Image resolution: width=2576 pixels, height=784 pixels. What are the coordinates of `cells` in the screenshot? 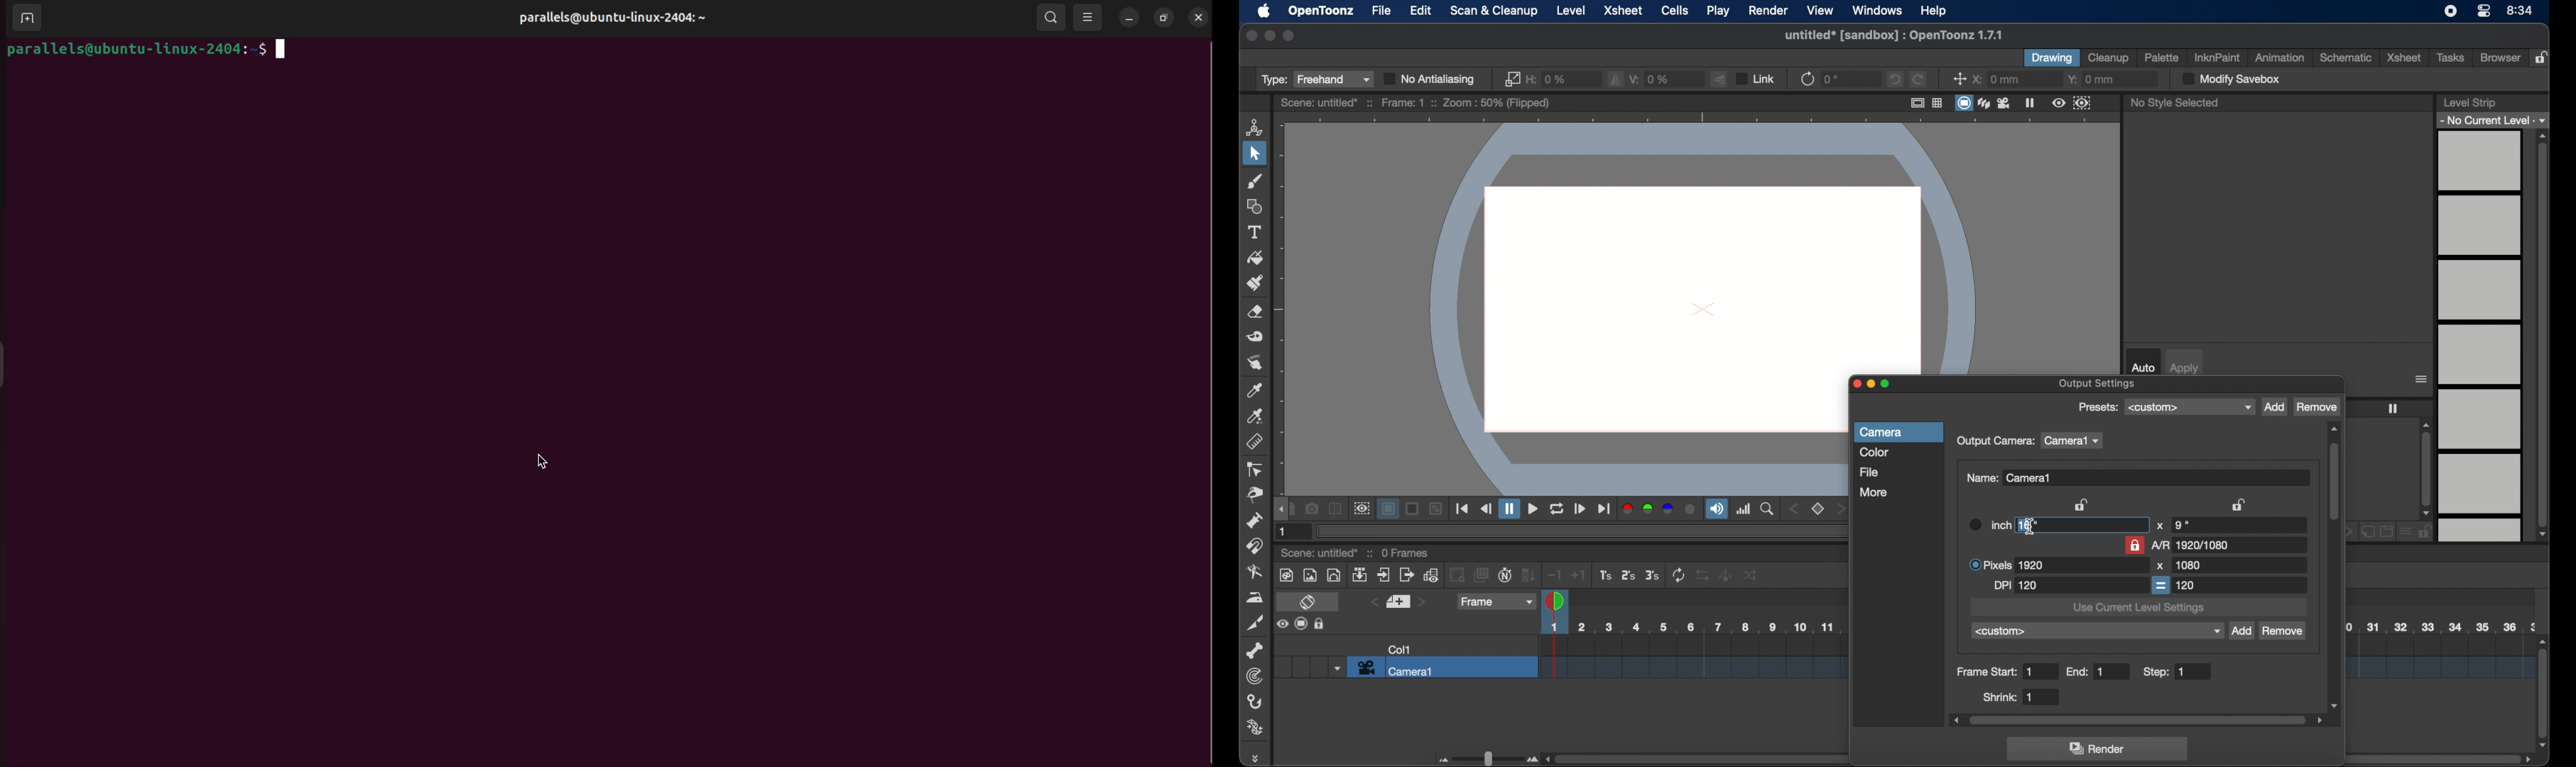 It's located at (1674, 10).